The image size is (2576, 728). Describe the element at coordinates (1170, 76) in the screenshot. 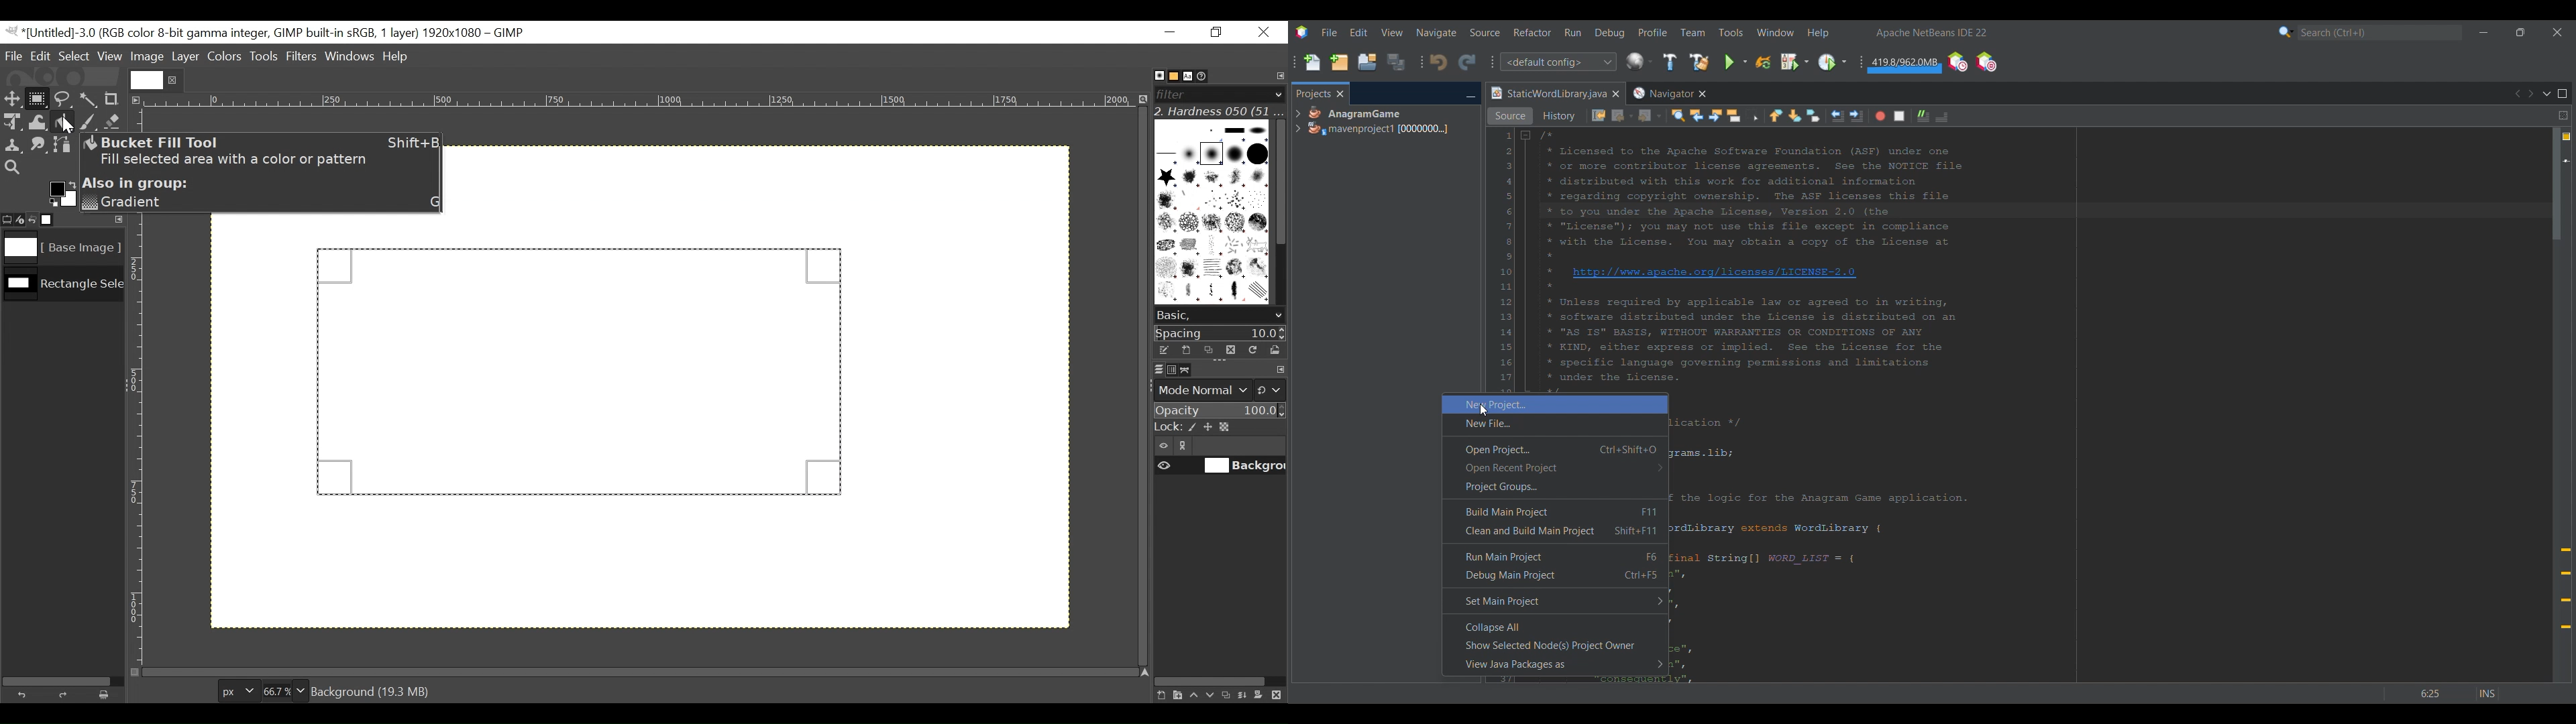

I see `Basic` at that location.